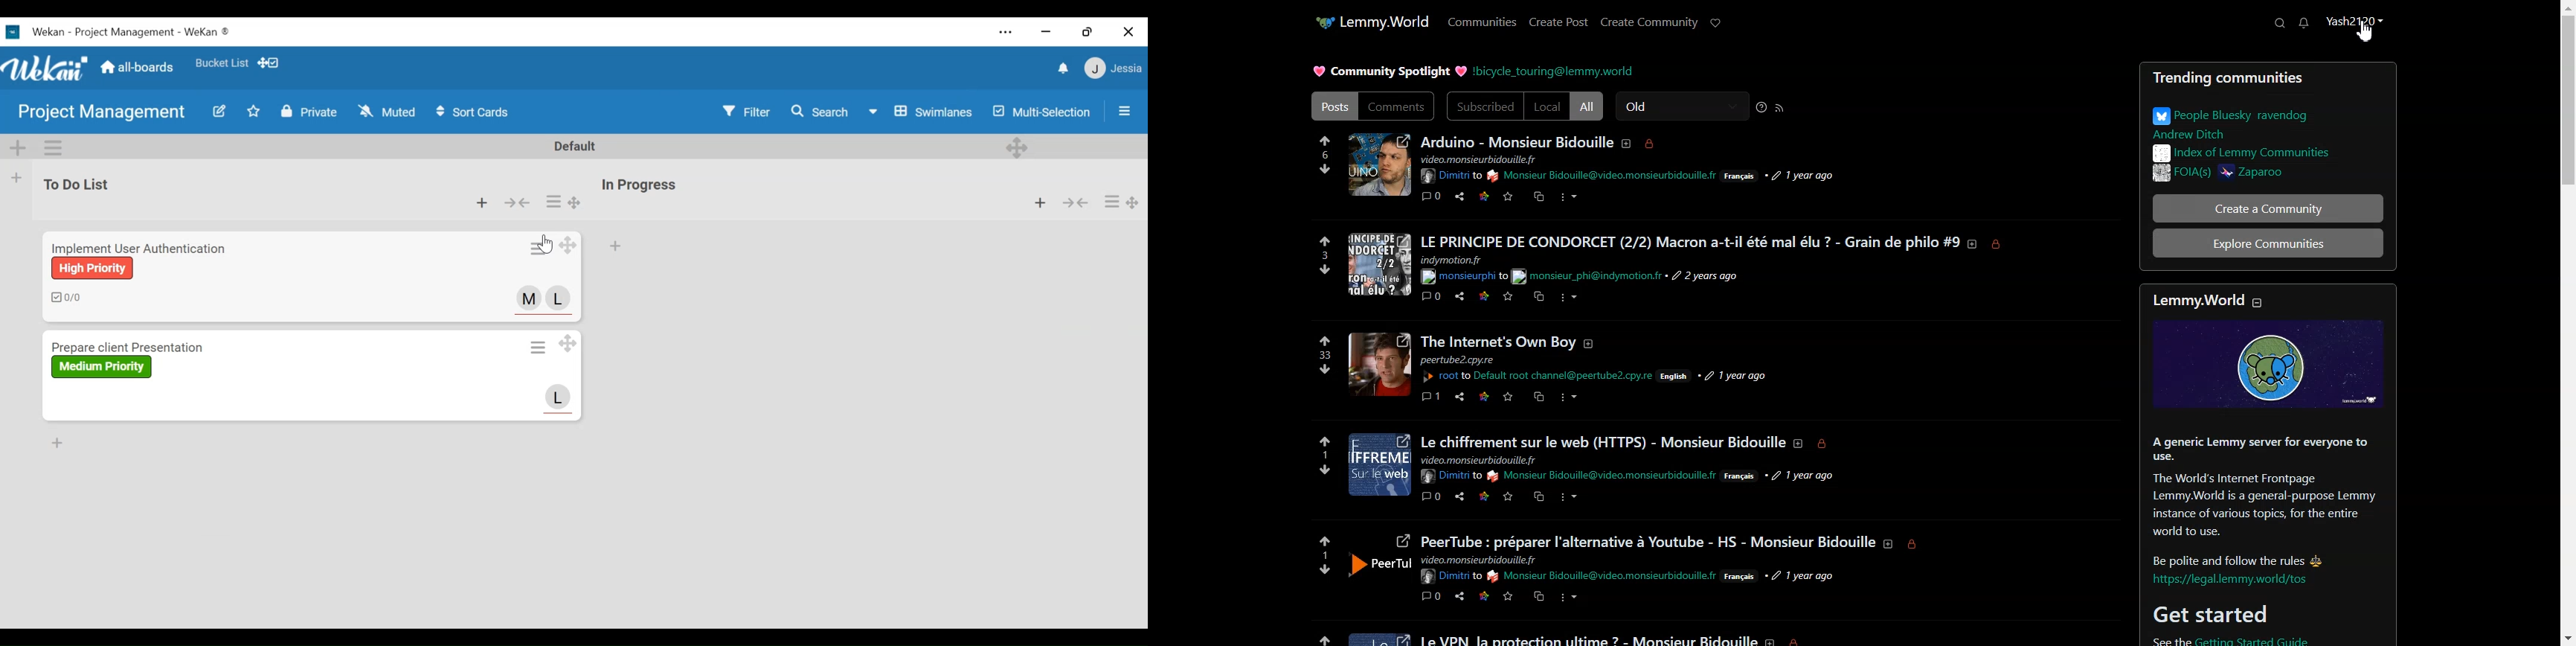 This screenshot has width=2576, height=672. What do you see at coordinates (1005, 33) in the screenshot?
I see `Settings and more` at bounding box center [1005, 33].